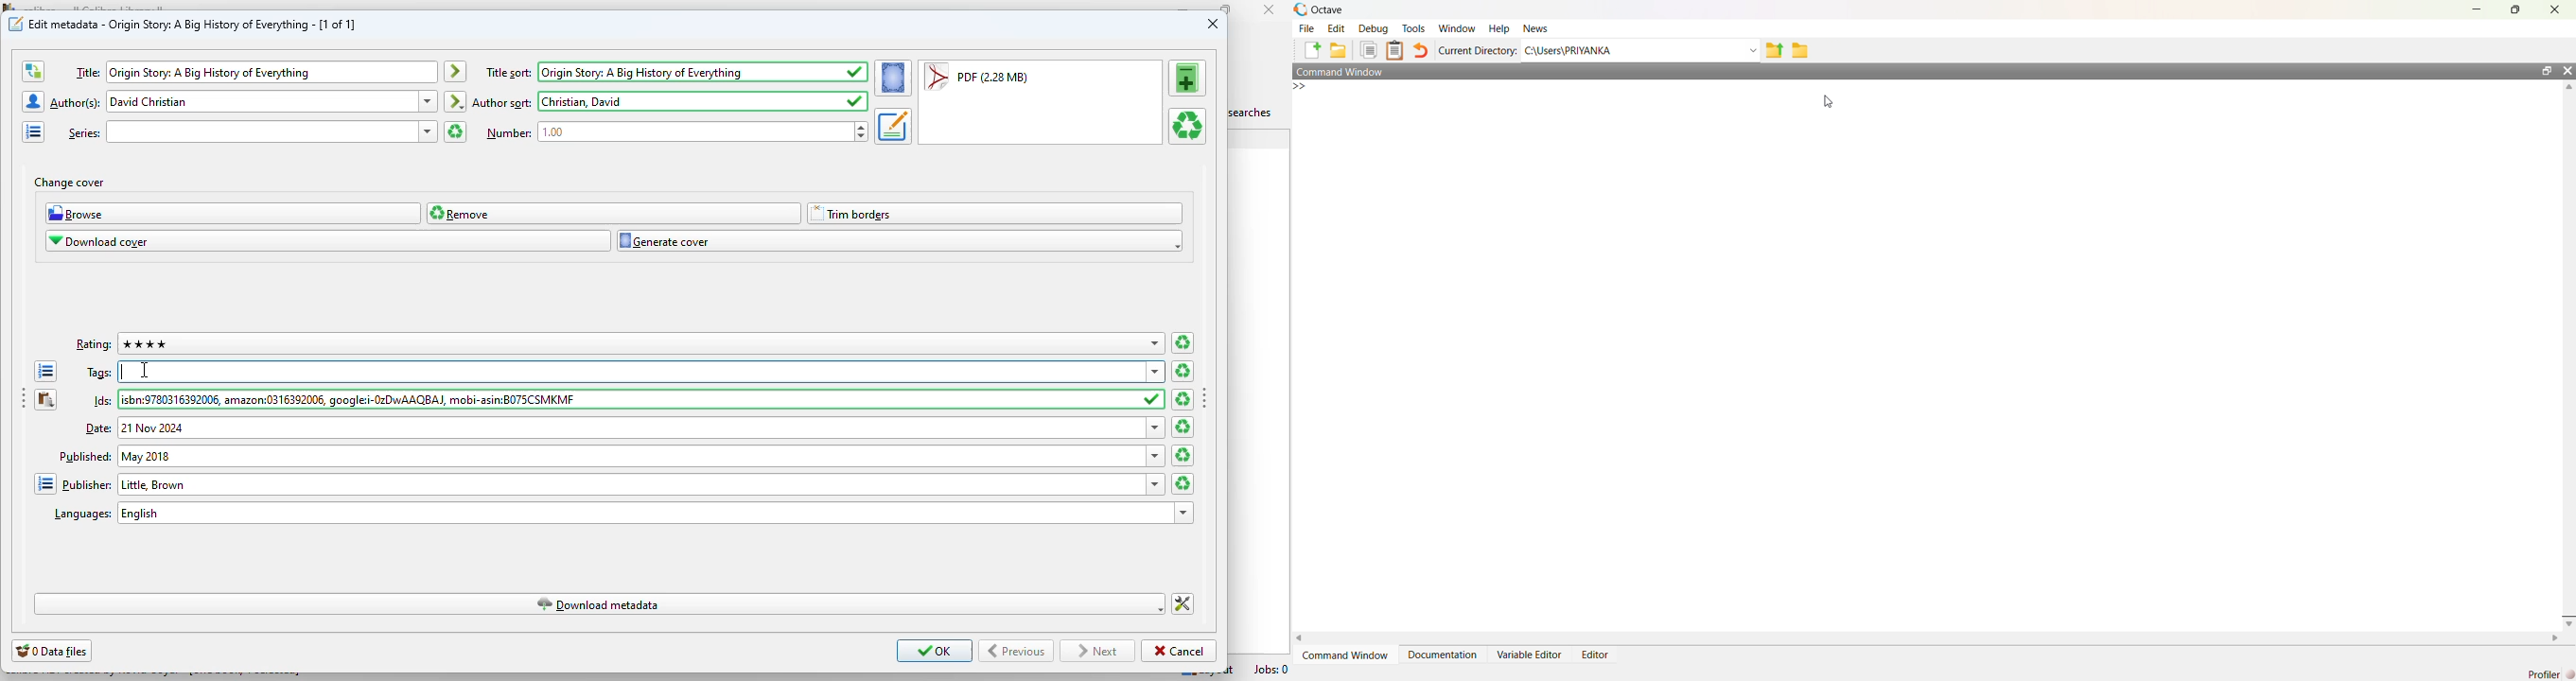  Describe the element at coordinates (862, 131) in the screenshot. I see `increase or decrease number` at that location.